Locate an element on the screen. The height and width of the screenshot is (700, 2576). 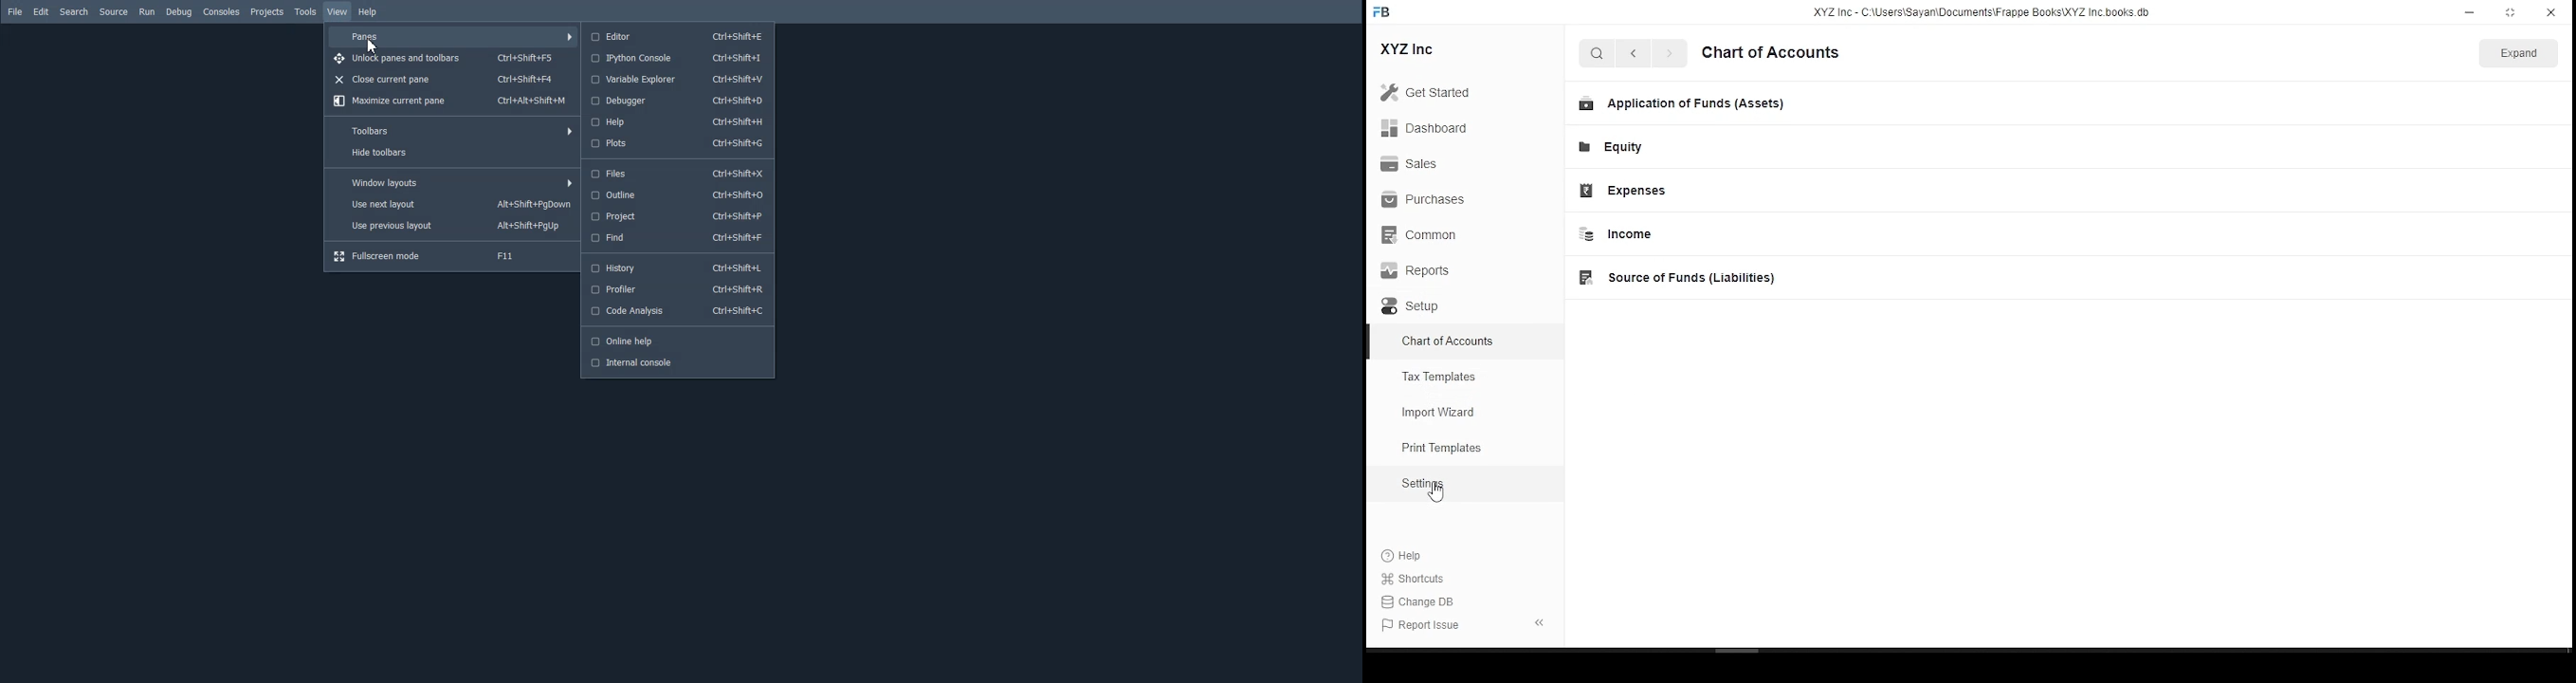
Get Started is located at coordinates (1432, 92).